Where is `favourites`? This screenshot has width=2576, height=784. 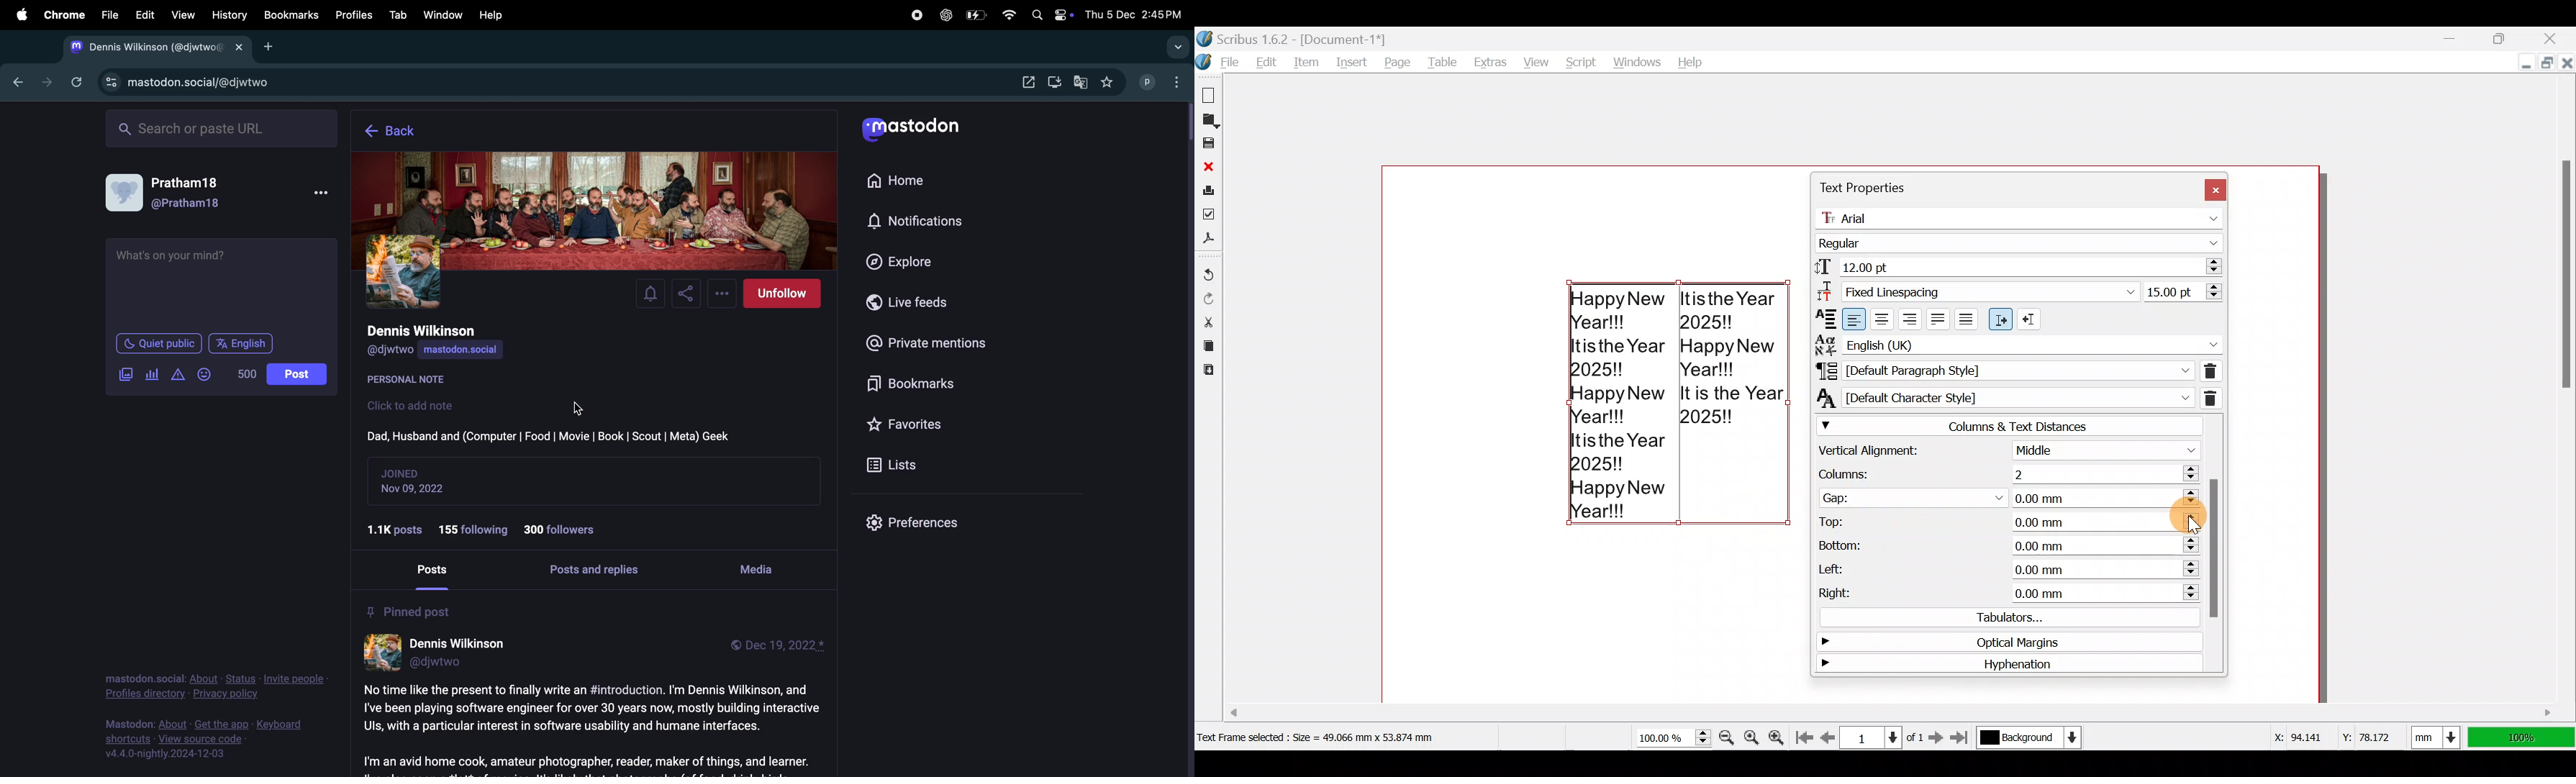
favourites is located at coordinates (1113, 82).